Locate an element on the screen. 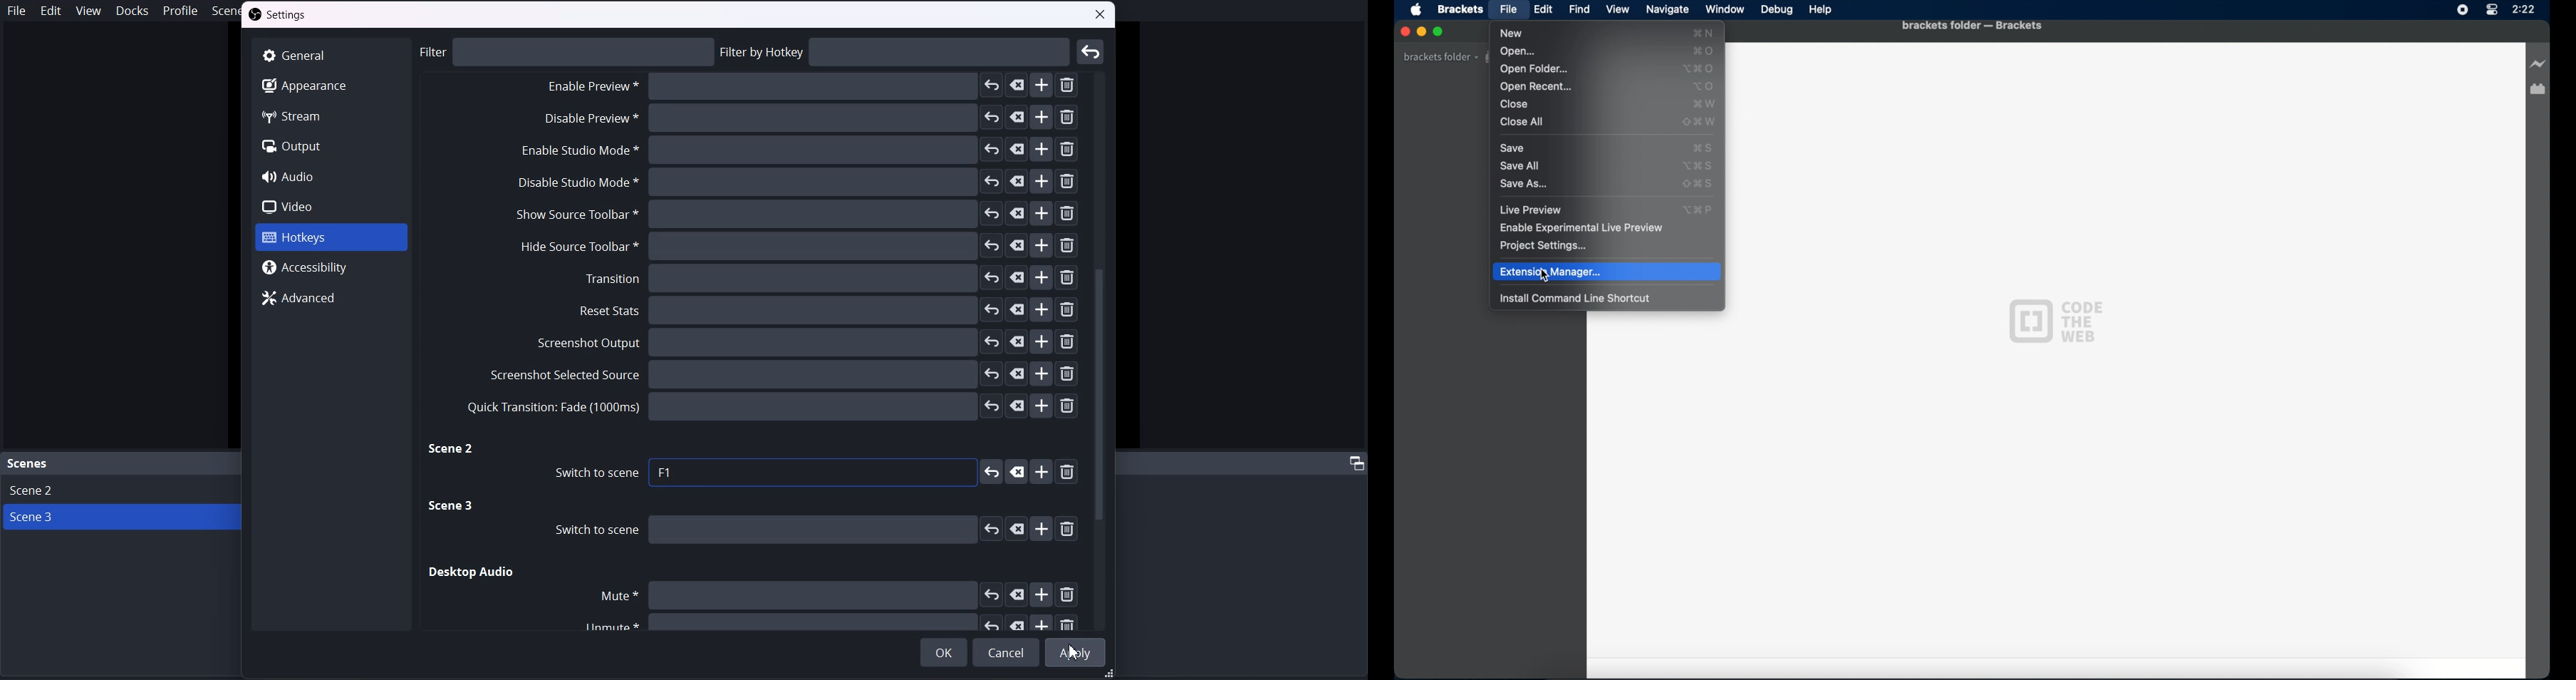 The height and width of the screenshot is (700, 2576). mute is located at coordinates (836, 594).